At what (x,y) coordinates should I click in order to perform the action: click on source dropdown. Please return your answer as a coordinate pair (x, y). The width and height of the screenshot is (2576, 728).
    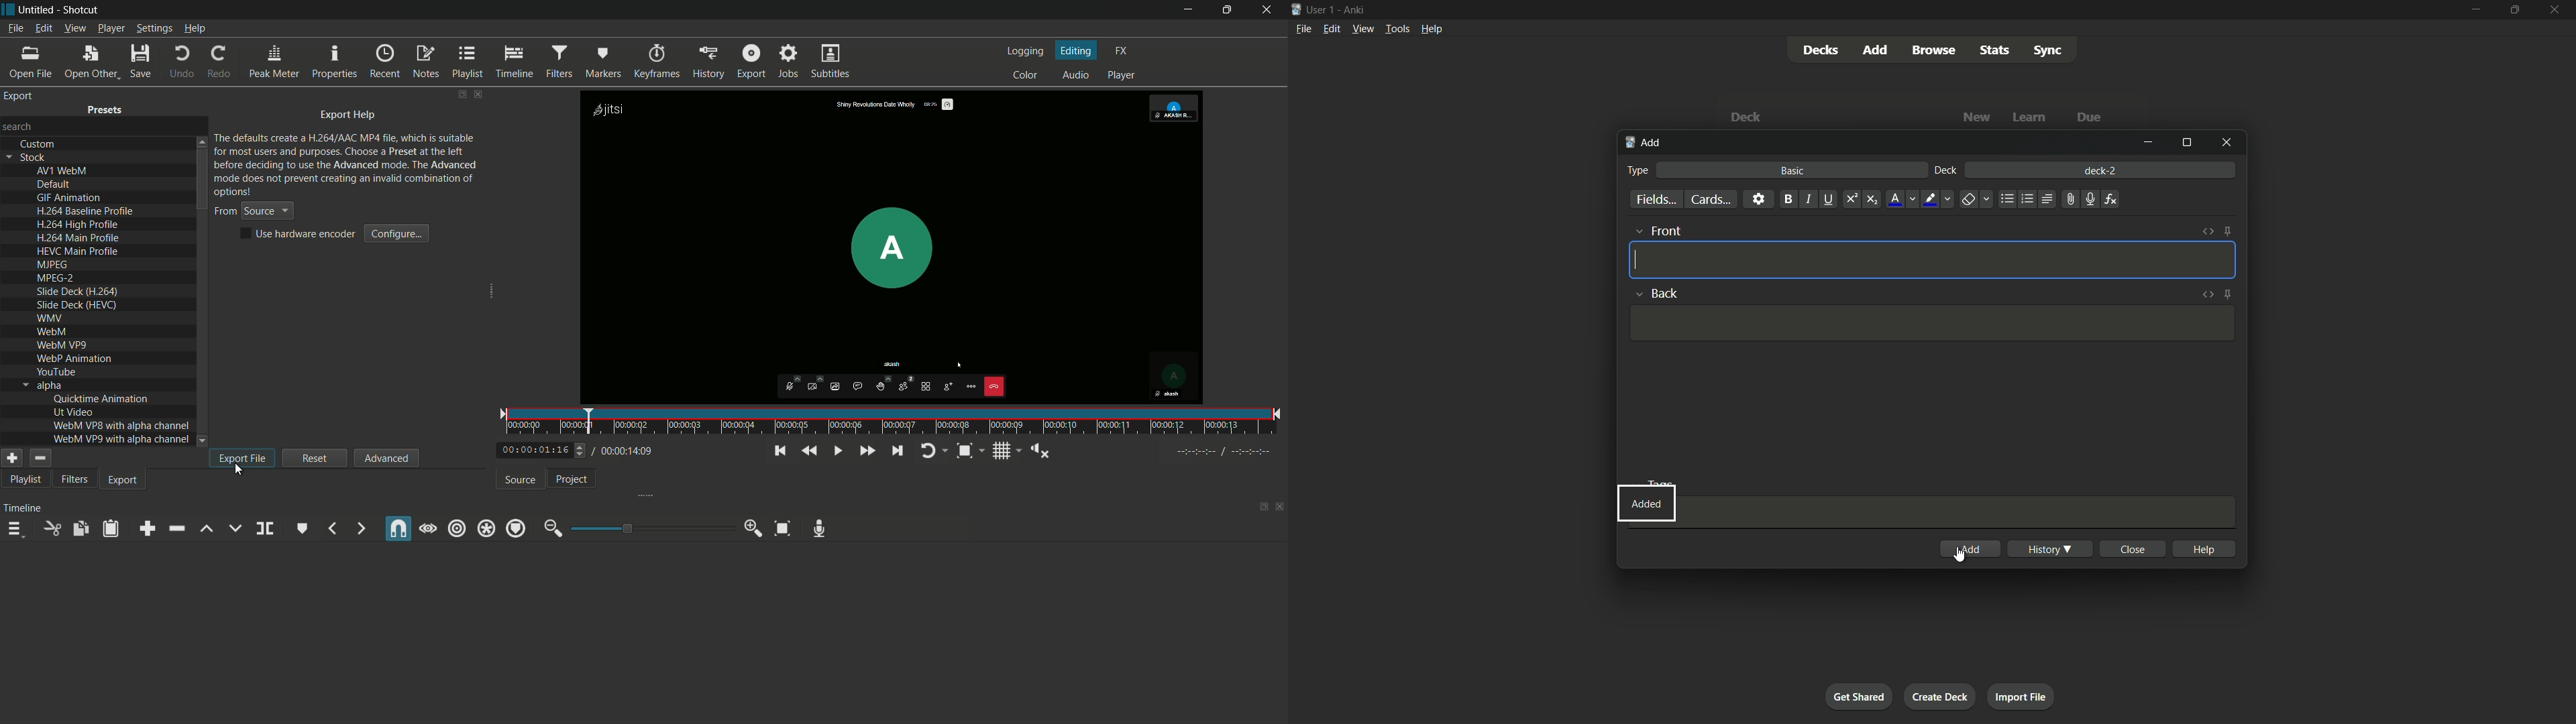
    Looking at the image, I should click on (268, 210).